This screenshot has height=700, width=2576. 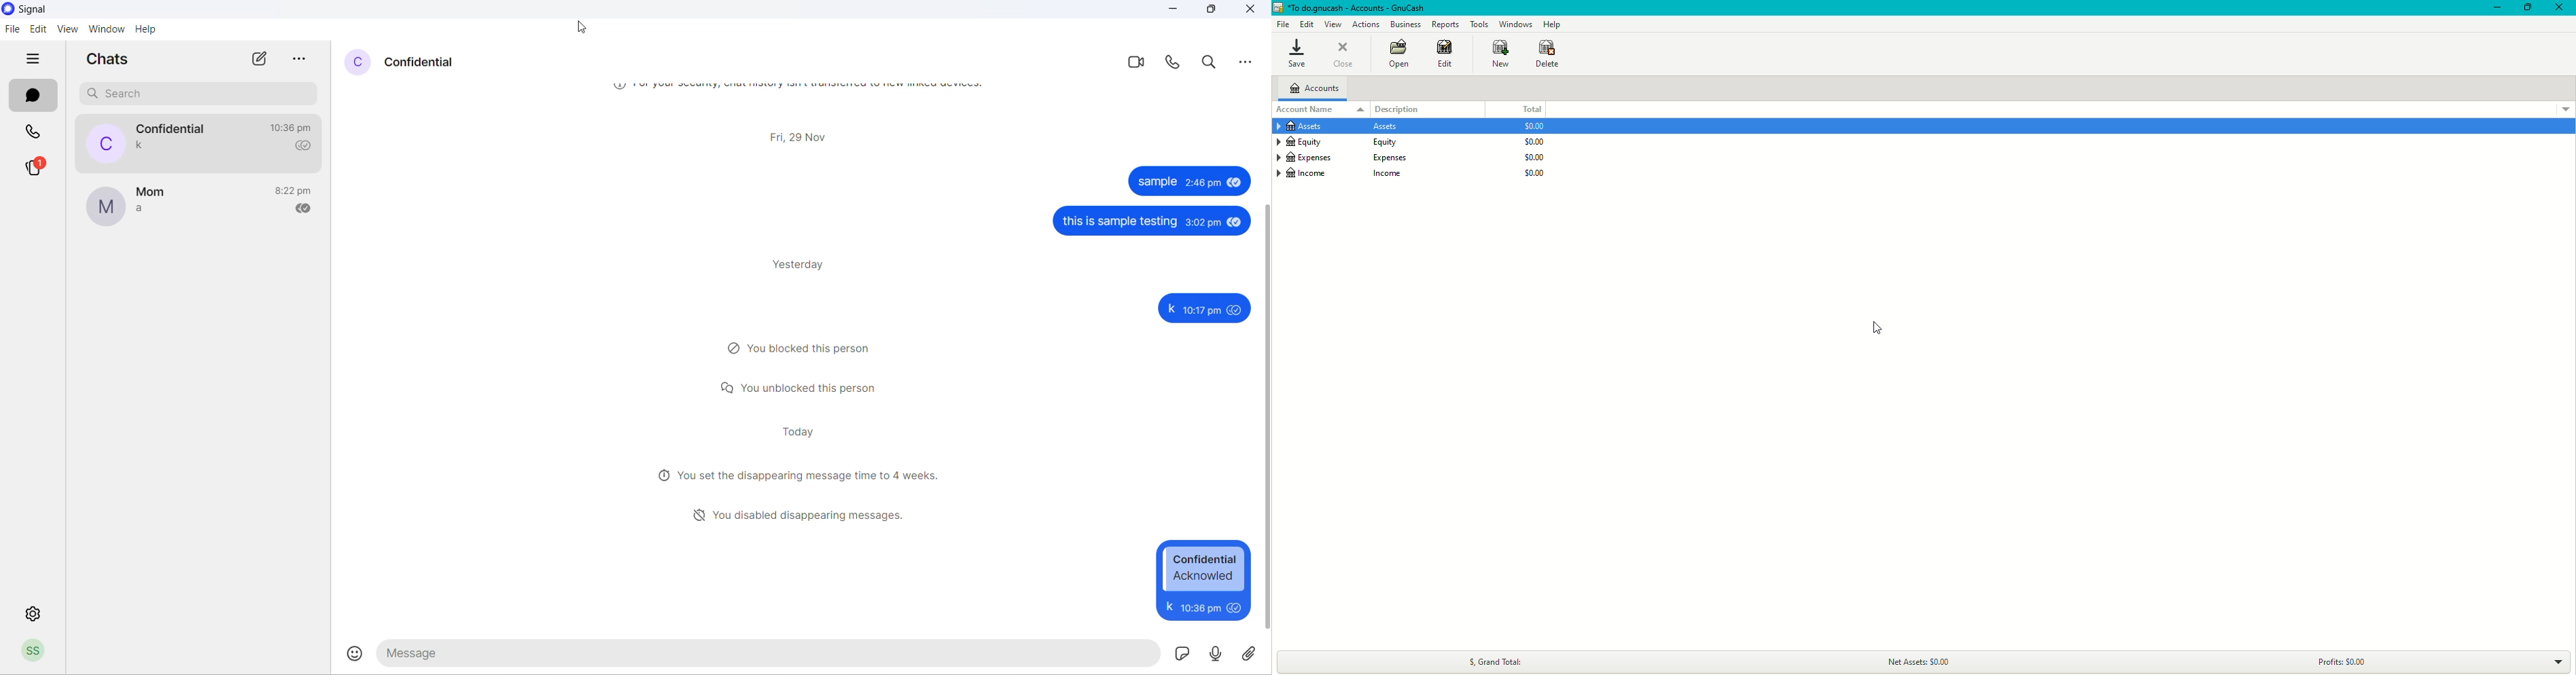 What do you see at coordinates (1873, 329) in the screenshot?
I see `Cursor` at bounding box center [1873, 329].